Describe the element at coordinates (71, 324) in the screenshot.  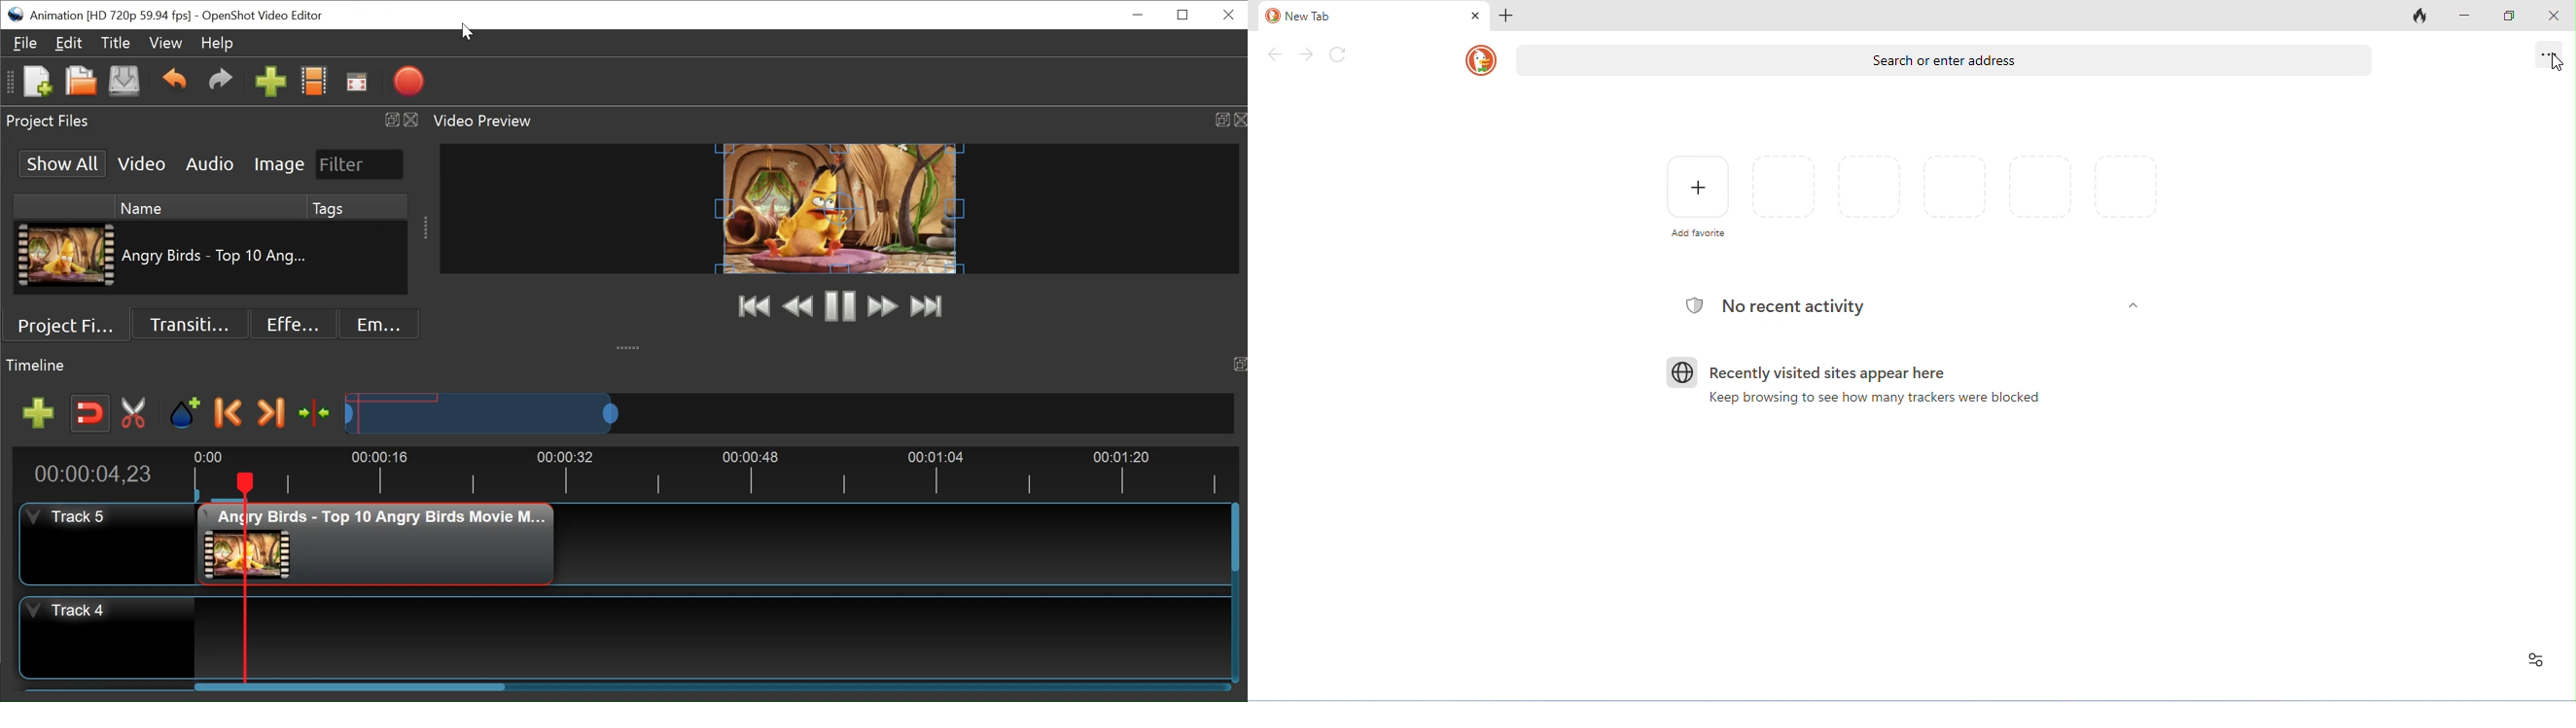
I see `Project Files` at that location.